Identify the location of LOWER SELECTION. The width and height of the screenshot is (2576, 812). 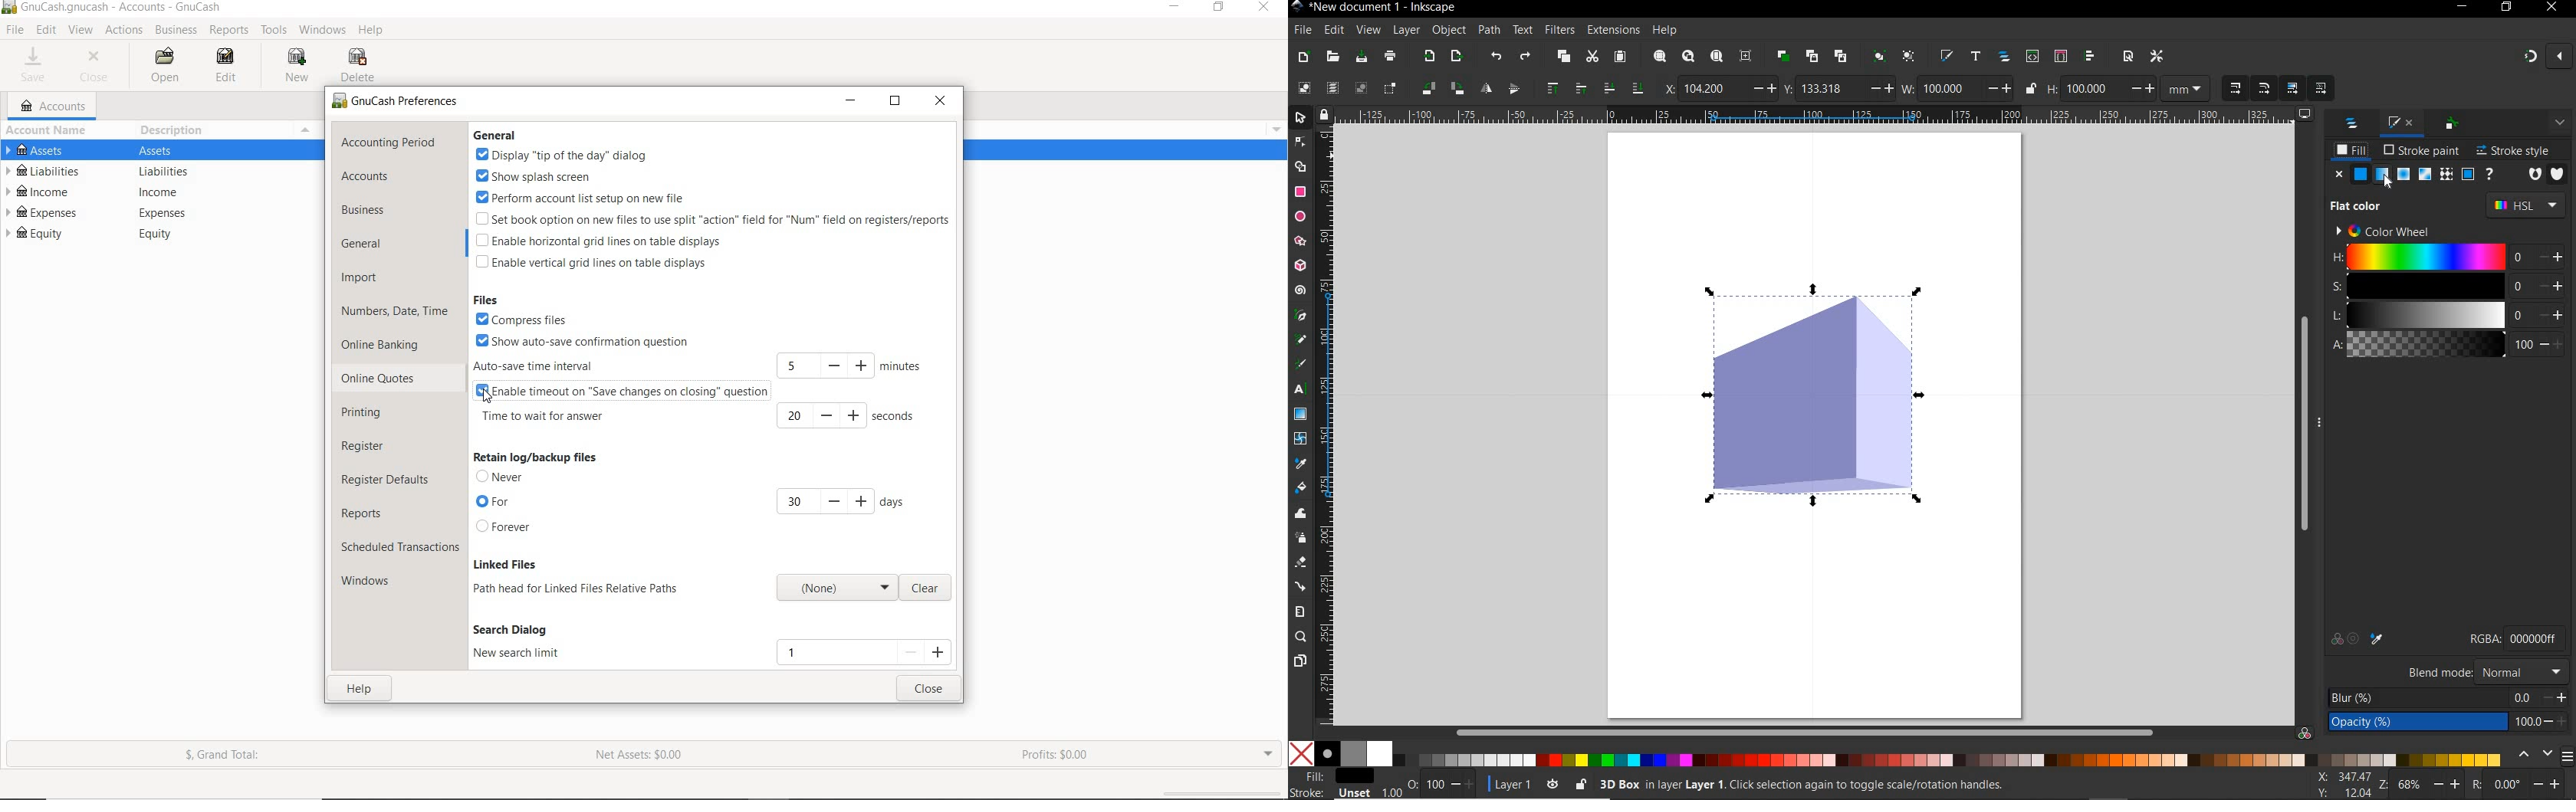
(1637, 90).